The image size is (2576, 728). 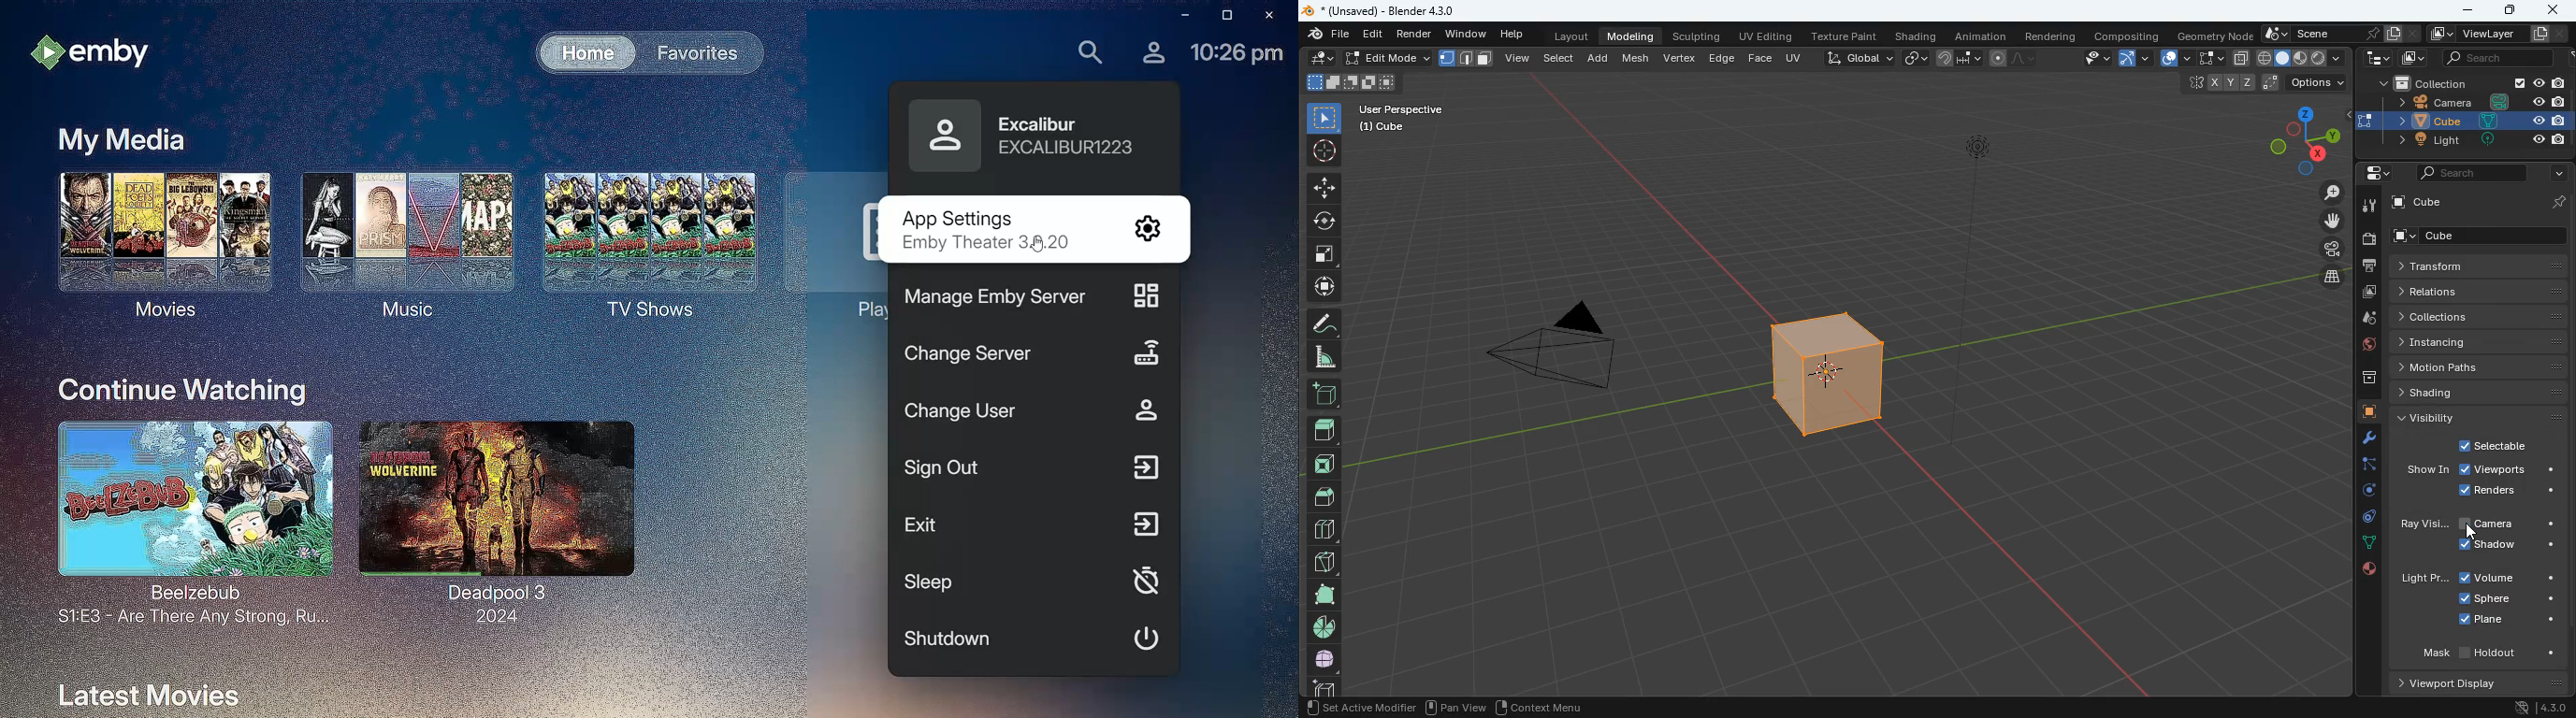 What do you see at coordinates (1325, 358) in the screenshot?
I see `angle` at bounding box center [1325, 358].